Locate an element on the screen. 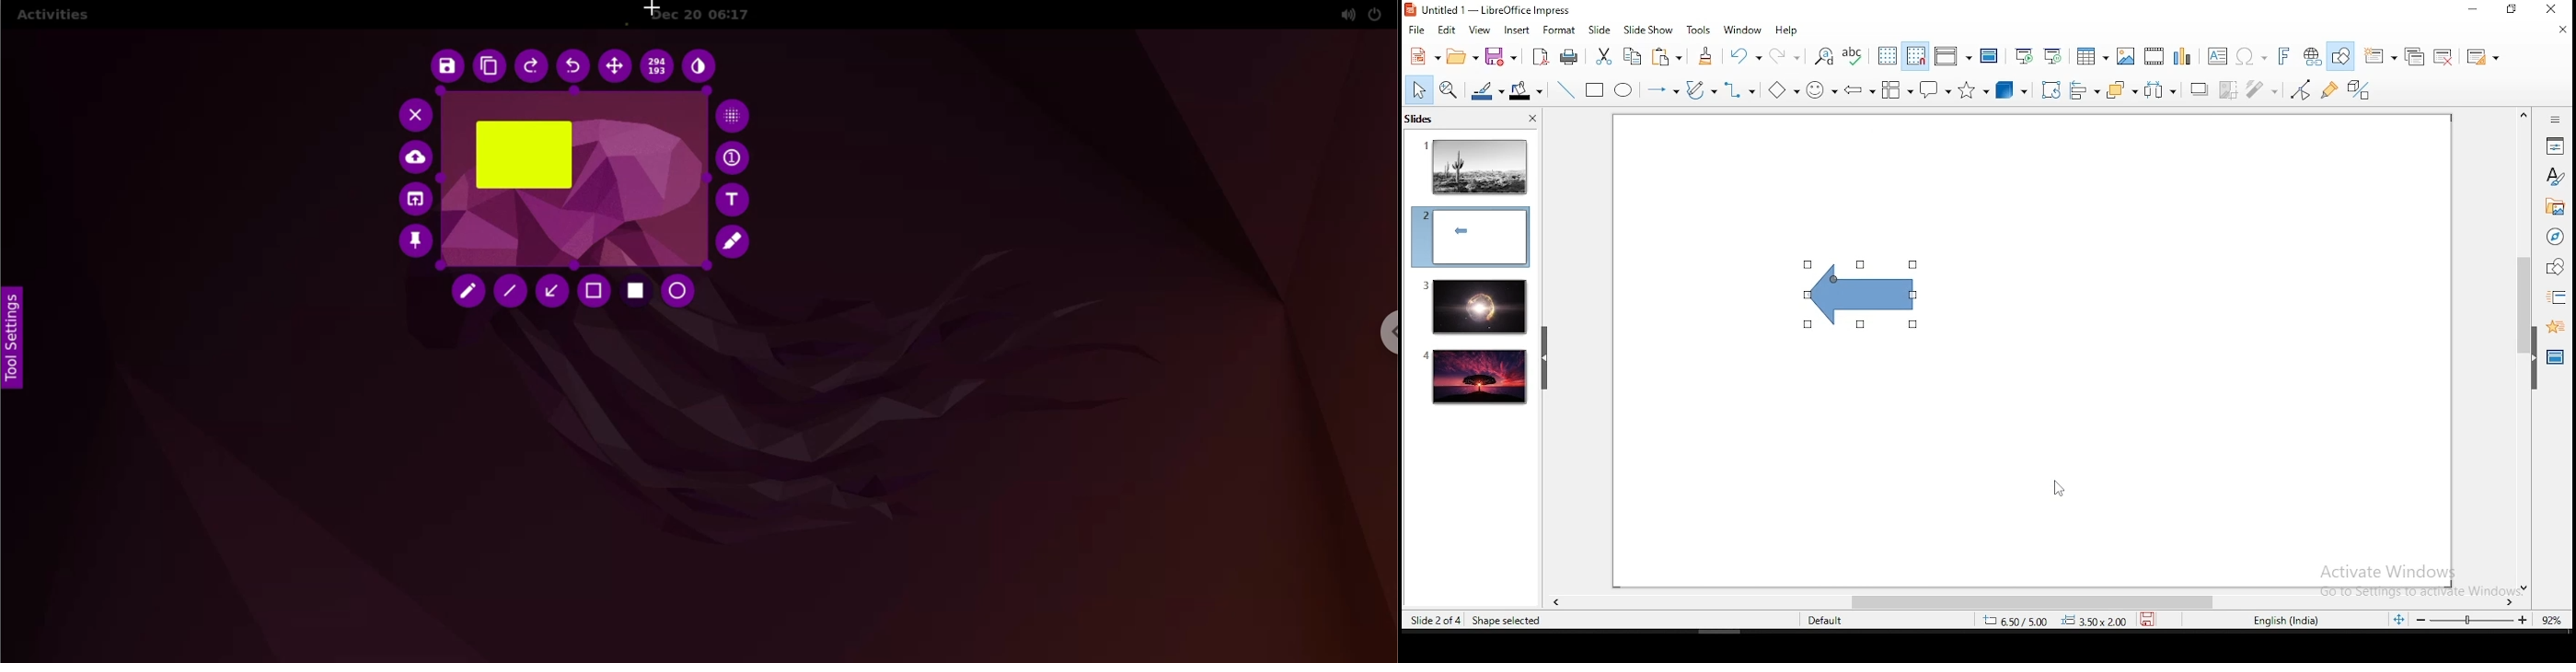 The image size is (2576, 672). english (india) is located at coordinates (2288, 620).